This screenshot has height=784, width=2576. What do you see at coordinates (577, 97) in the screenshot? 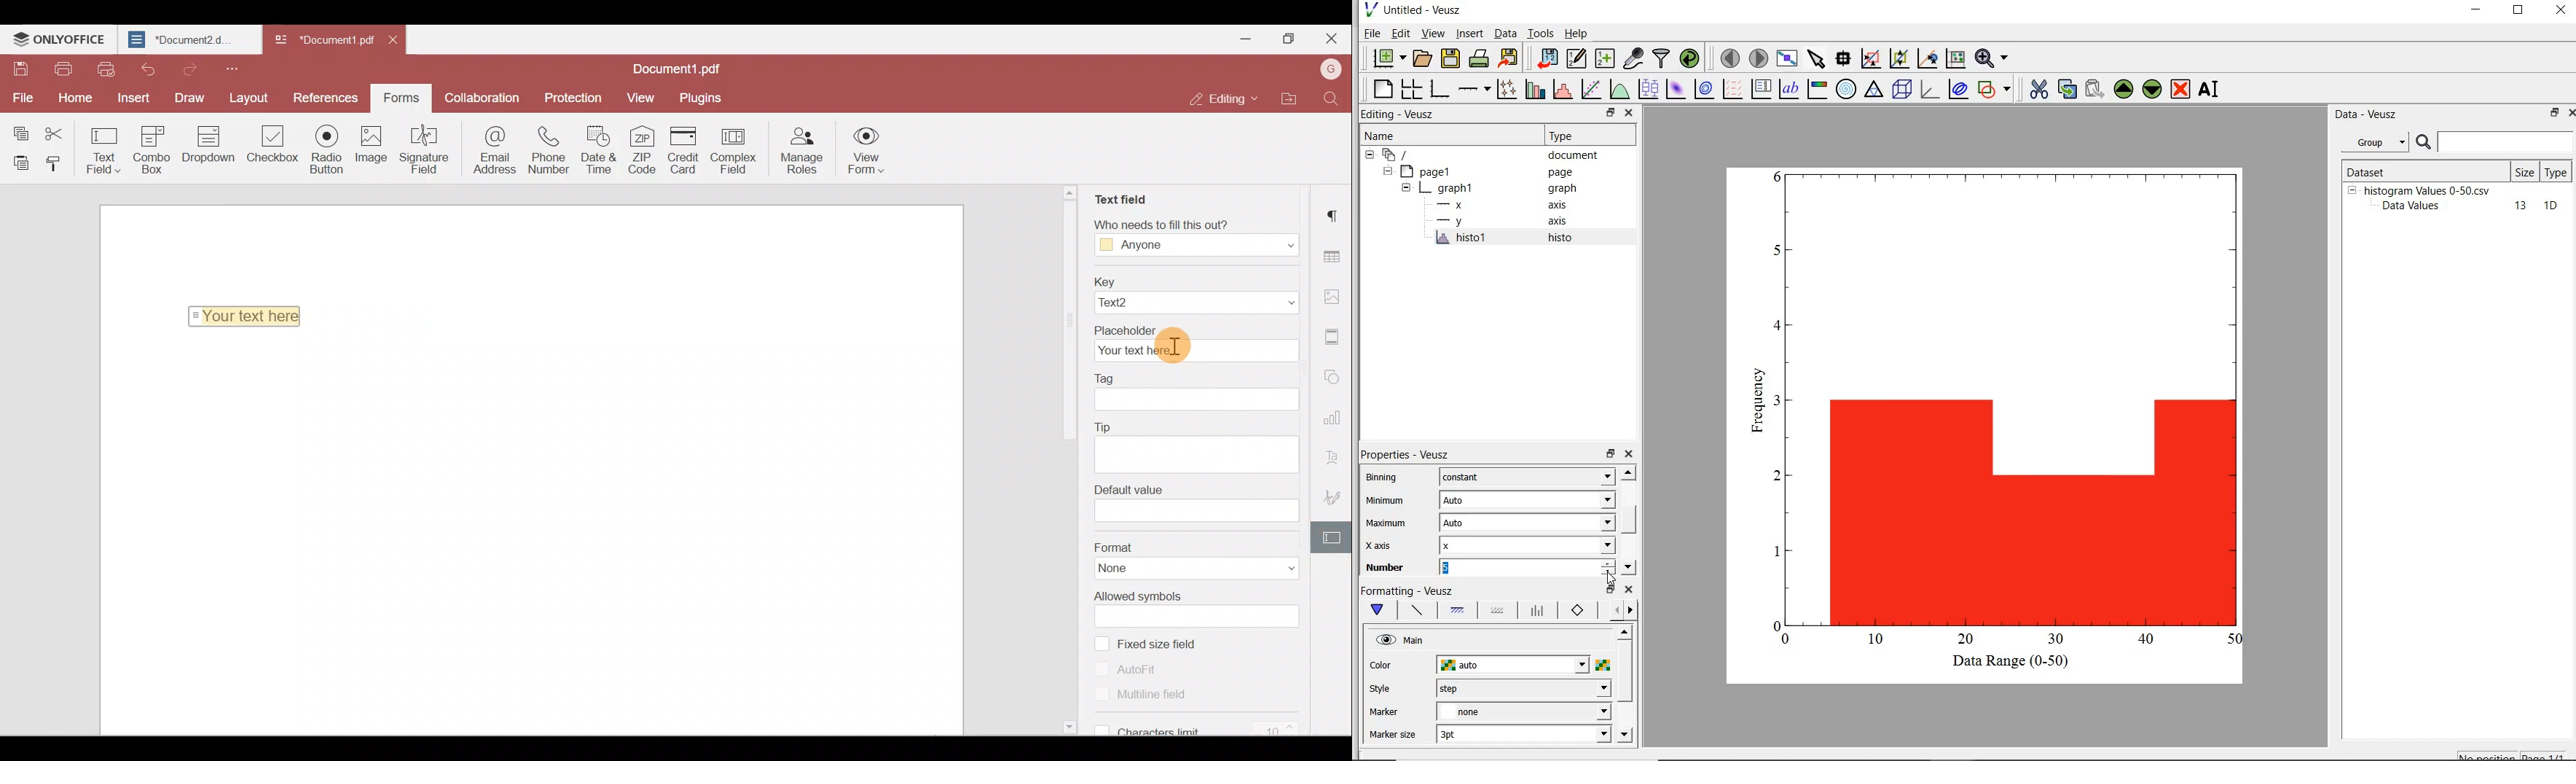
I see `Protection` at bounding box center [577, 97].